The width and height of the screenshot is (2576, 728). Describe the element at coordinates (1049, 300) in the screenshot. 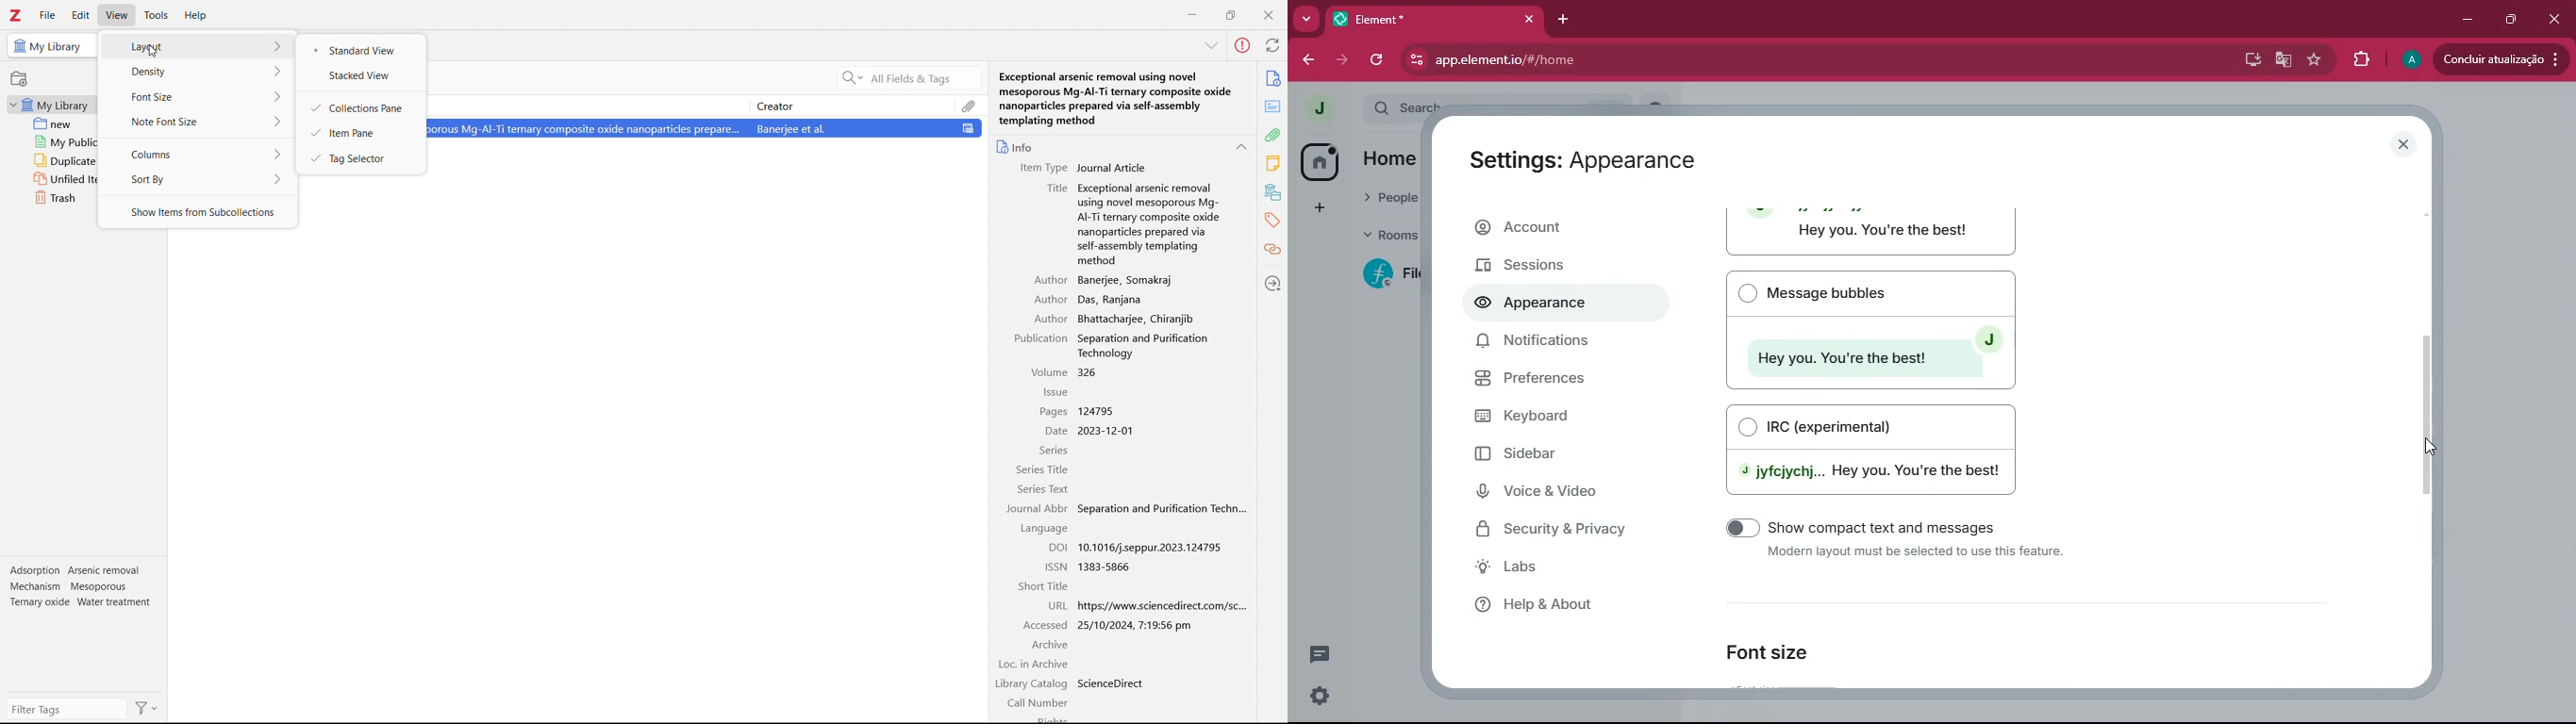

I see `Author` at that location.